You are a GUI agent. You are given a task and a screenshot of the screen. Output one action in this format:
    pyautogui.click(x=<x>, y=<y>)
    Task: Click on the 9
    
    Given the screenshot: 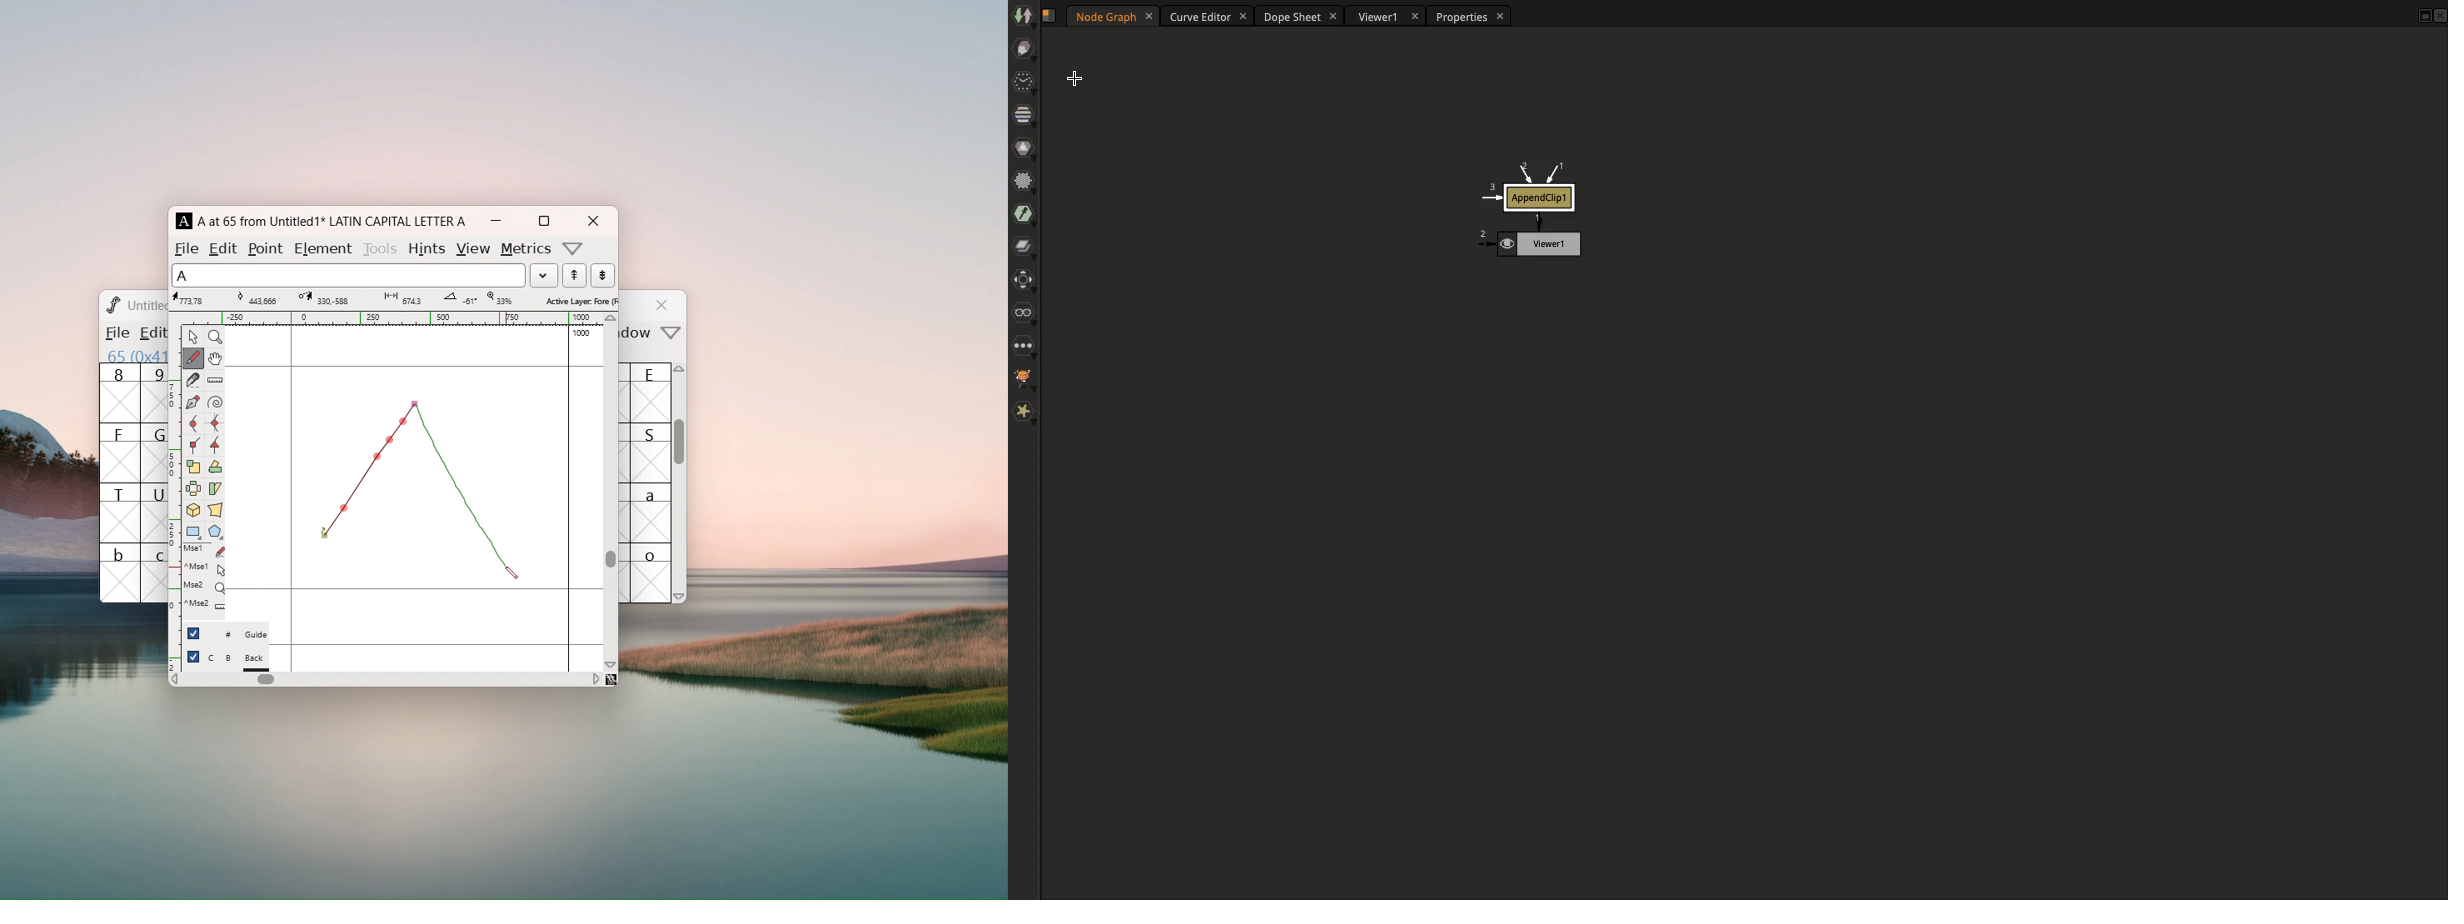 What is the action you would take?
    pyautogui.click(x=154, y=392)
    